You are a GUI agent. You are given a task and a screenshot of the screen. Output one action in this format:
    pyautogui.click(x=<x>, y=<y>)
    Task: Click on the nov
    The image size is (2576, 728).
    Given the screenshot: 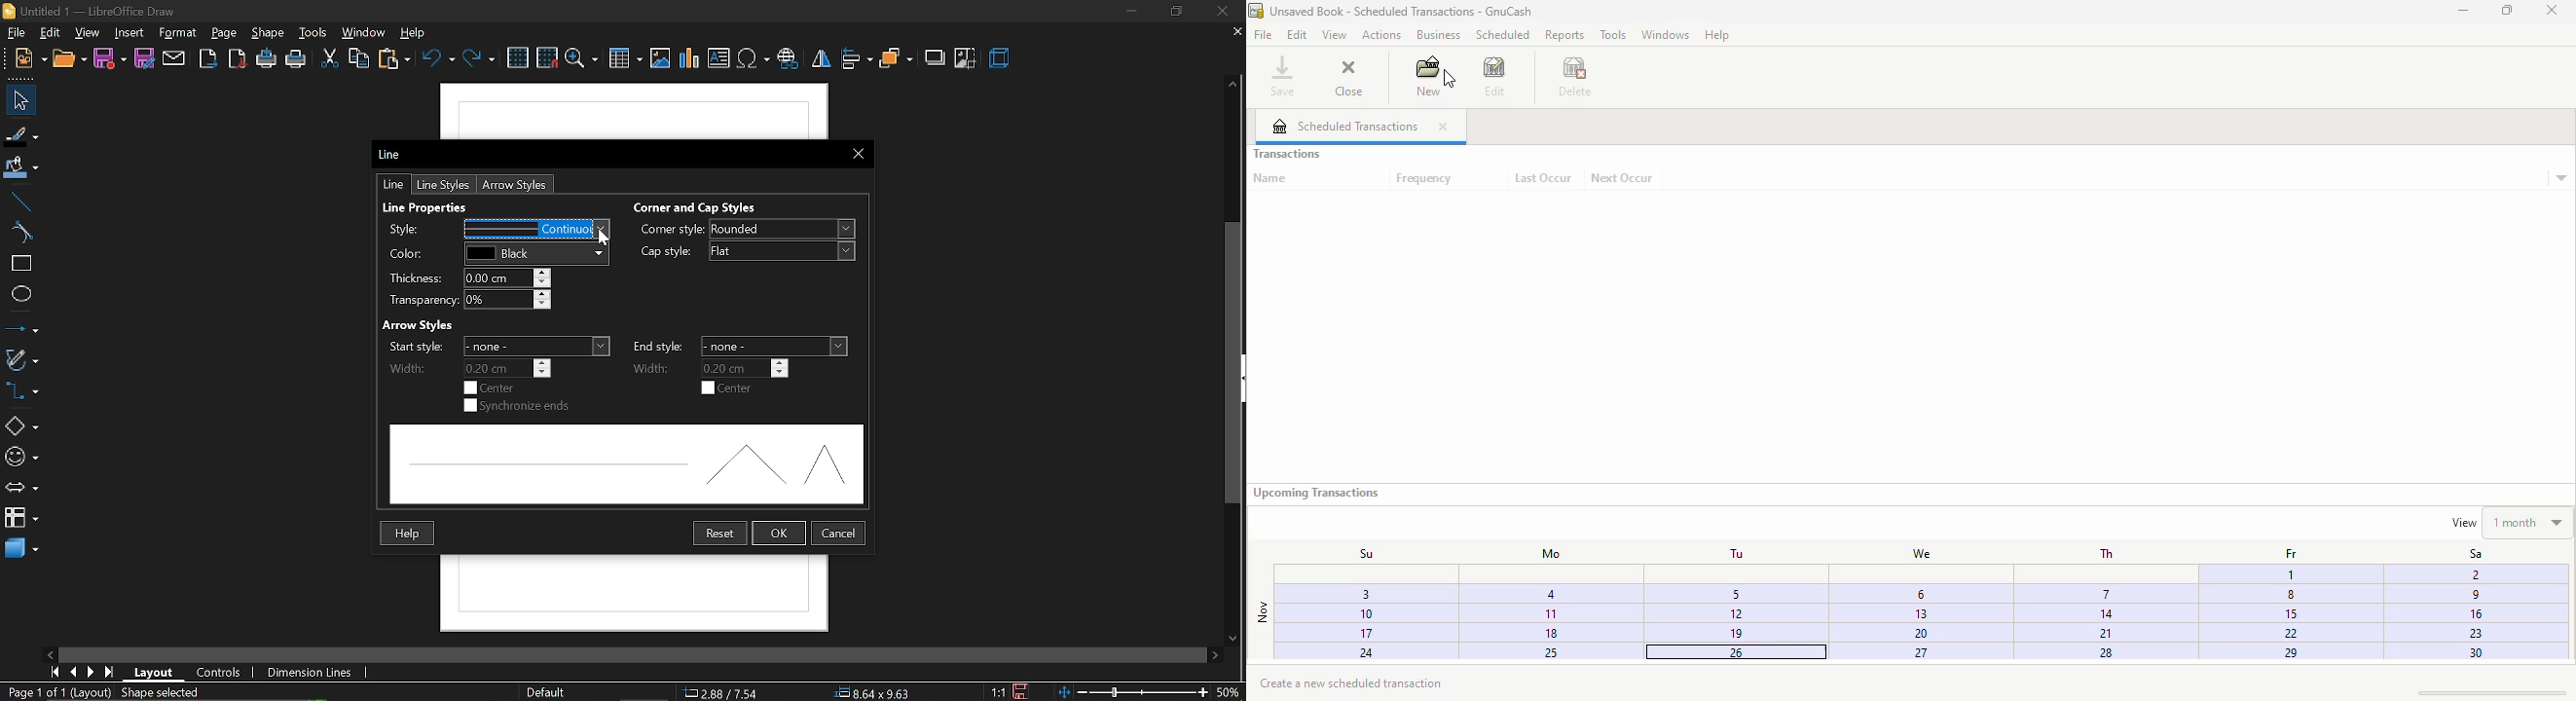 What is the action you would take?
    pyautogui.click(x=1262, y=612)
    